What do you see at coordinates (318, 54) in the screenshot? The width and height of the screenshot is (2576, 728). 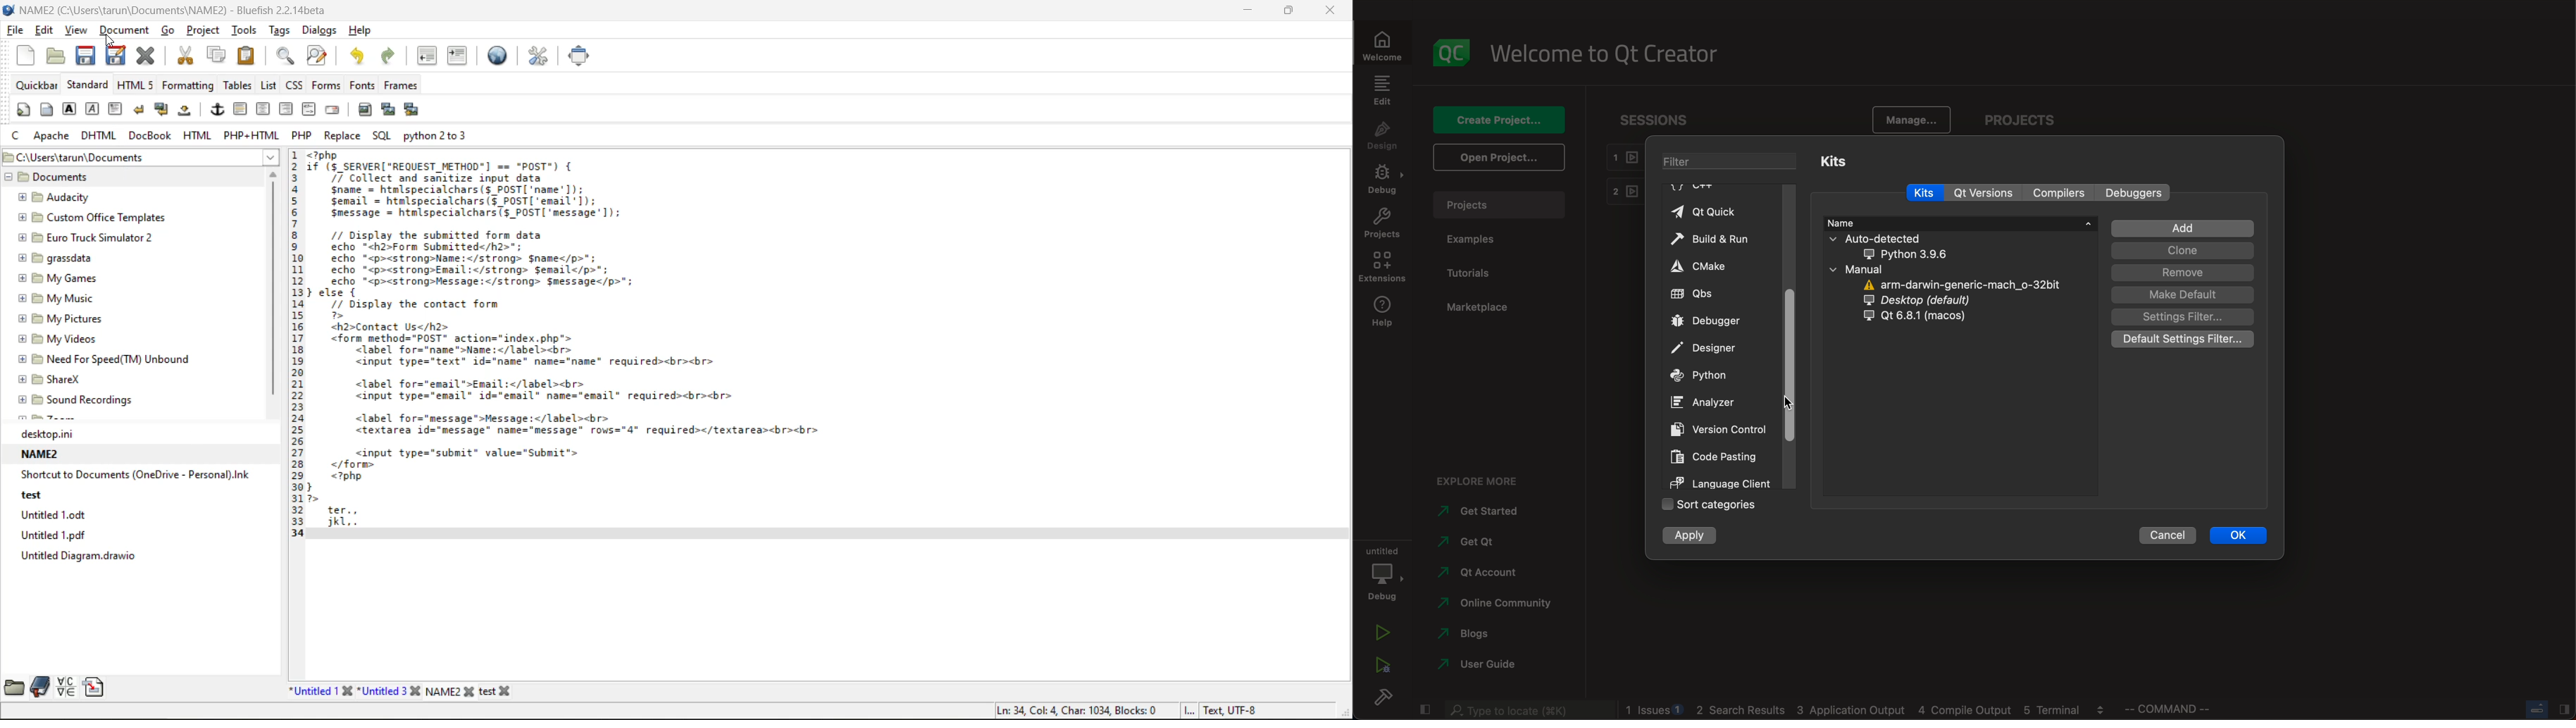 I see `find and replace` at bounding box center [318, 54].